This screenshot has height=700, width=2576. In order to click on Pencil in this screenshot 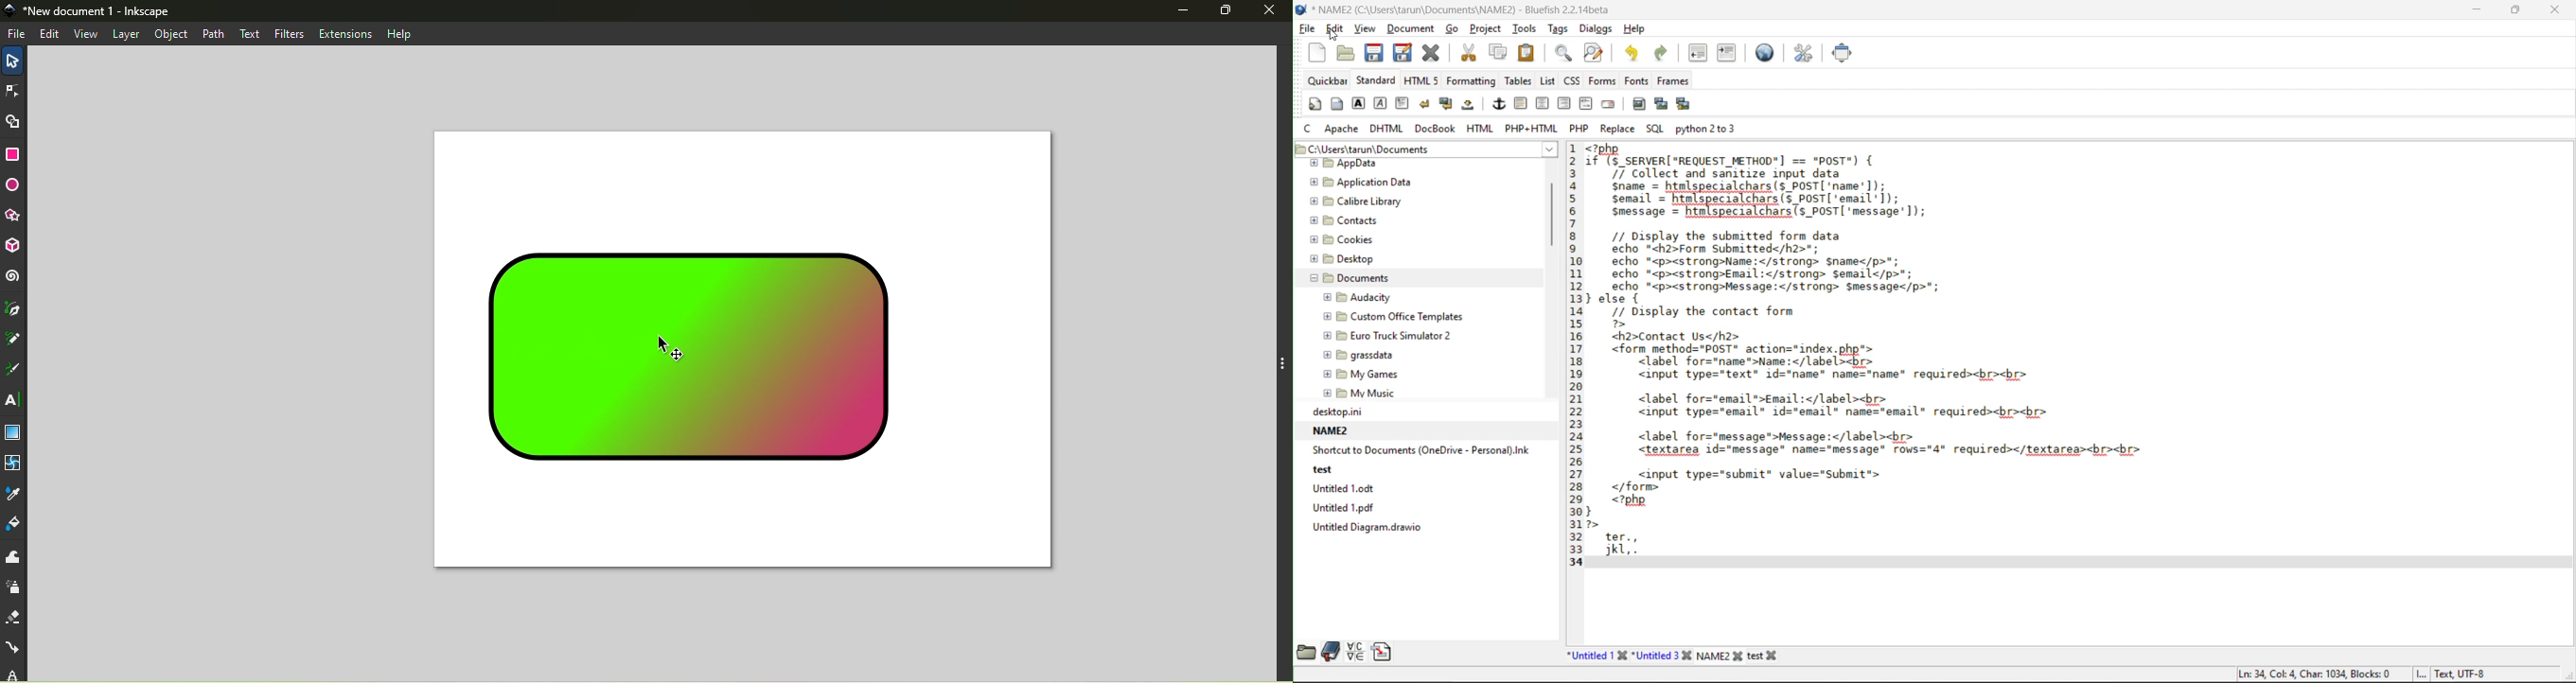, I will do `click(15, 341)`.